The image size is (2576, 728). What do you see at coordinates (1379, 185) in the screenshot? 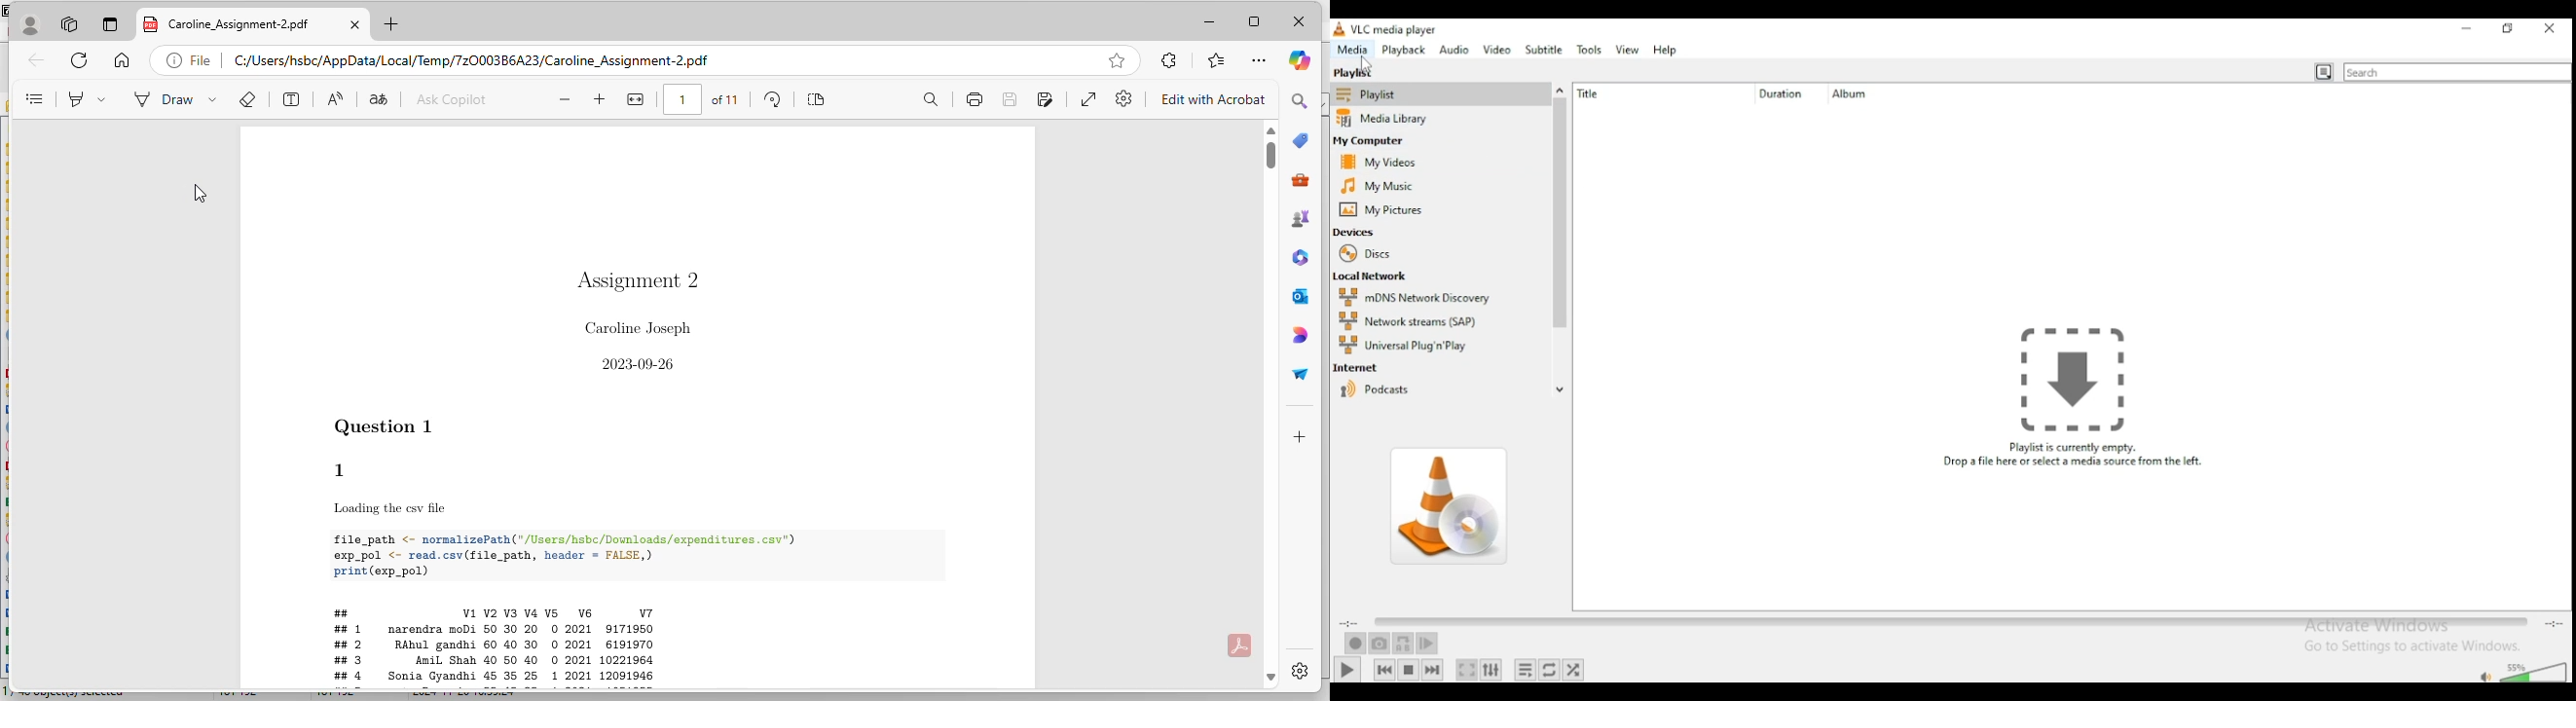
I see `my music` at bounding box center [1379, 185].